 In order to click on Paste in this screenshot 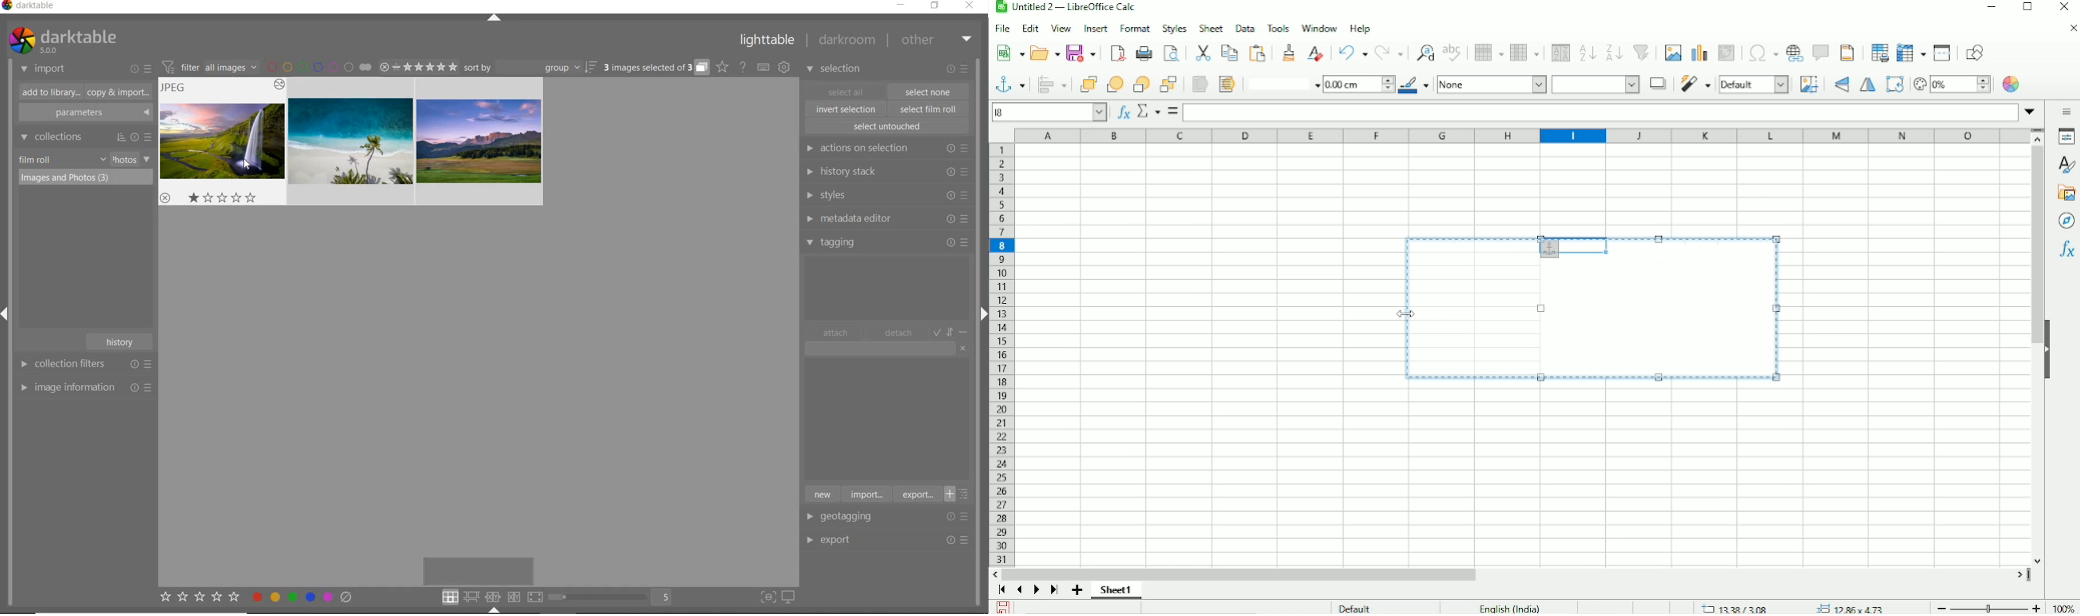, I will do `click(1259, 53)`.